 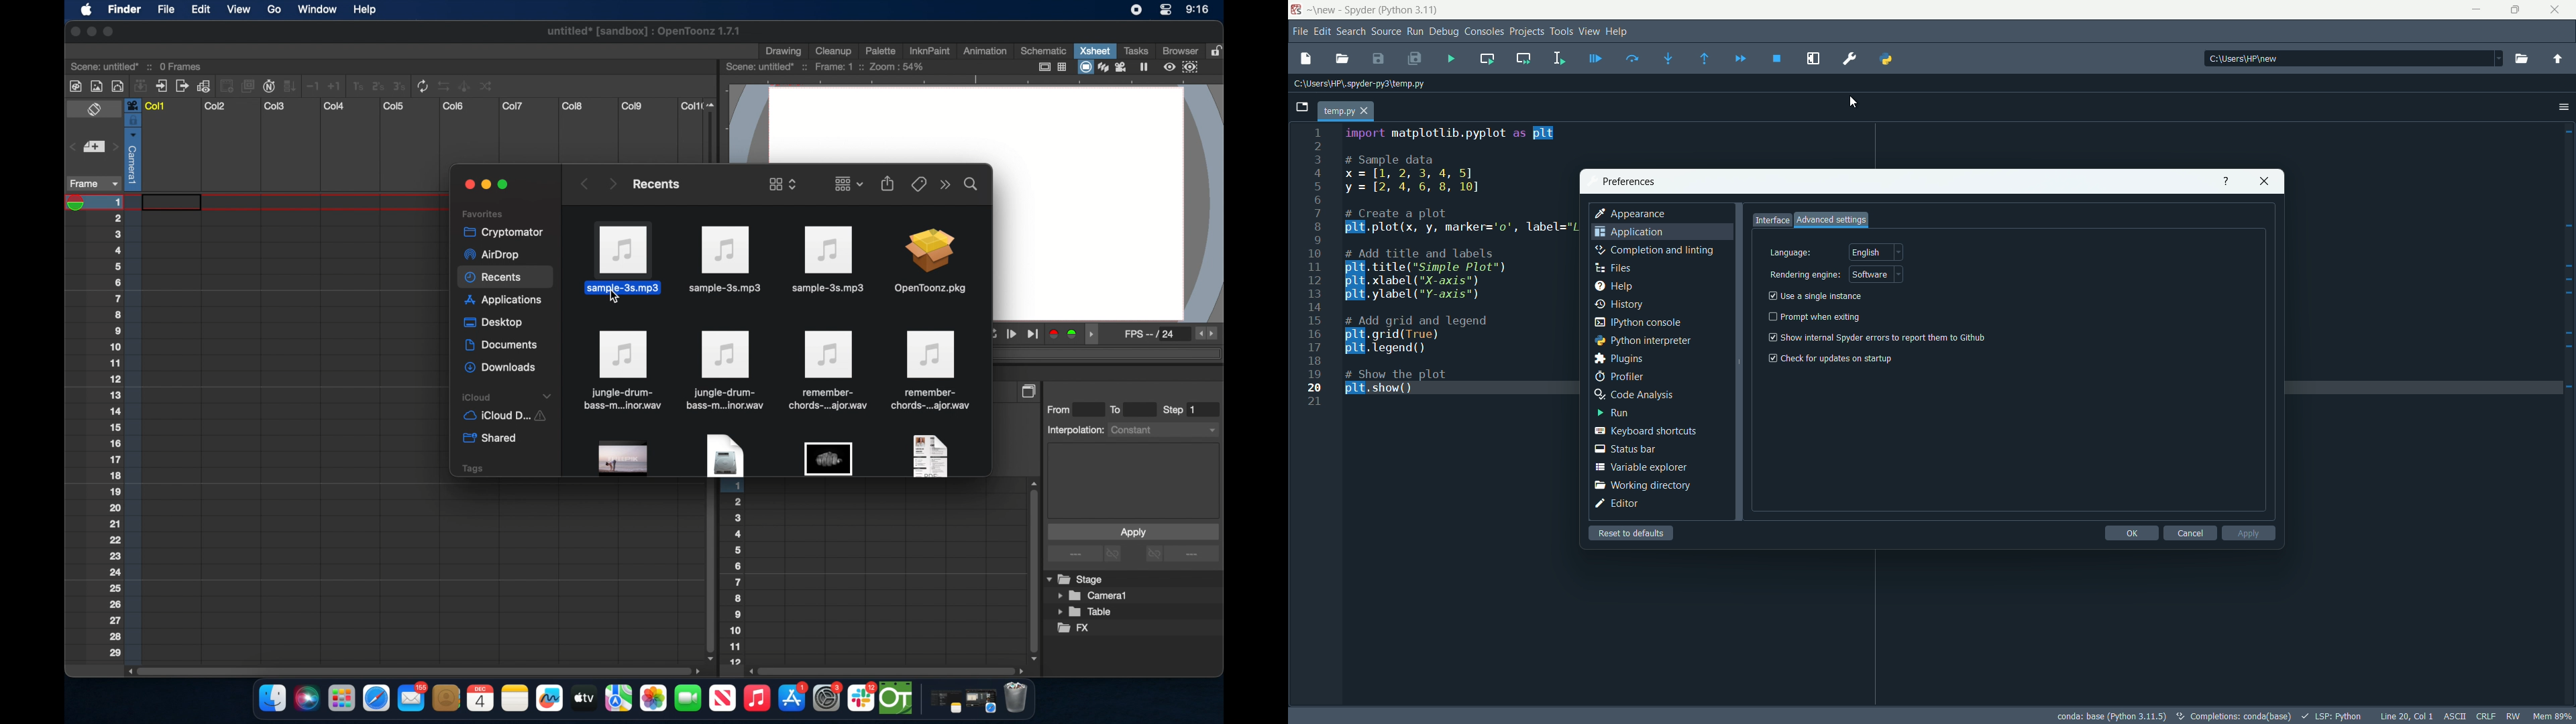 I want to click on run, so click(x=1612, y=413).